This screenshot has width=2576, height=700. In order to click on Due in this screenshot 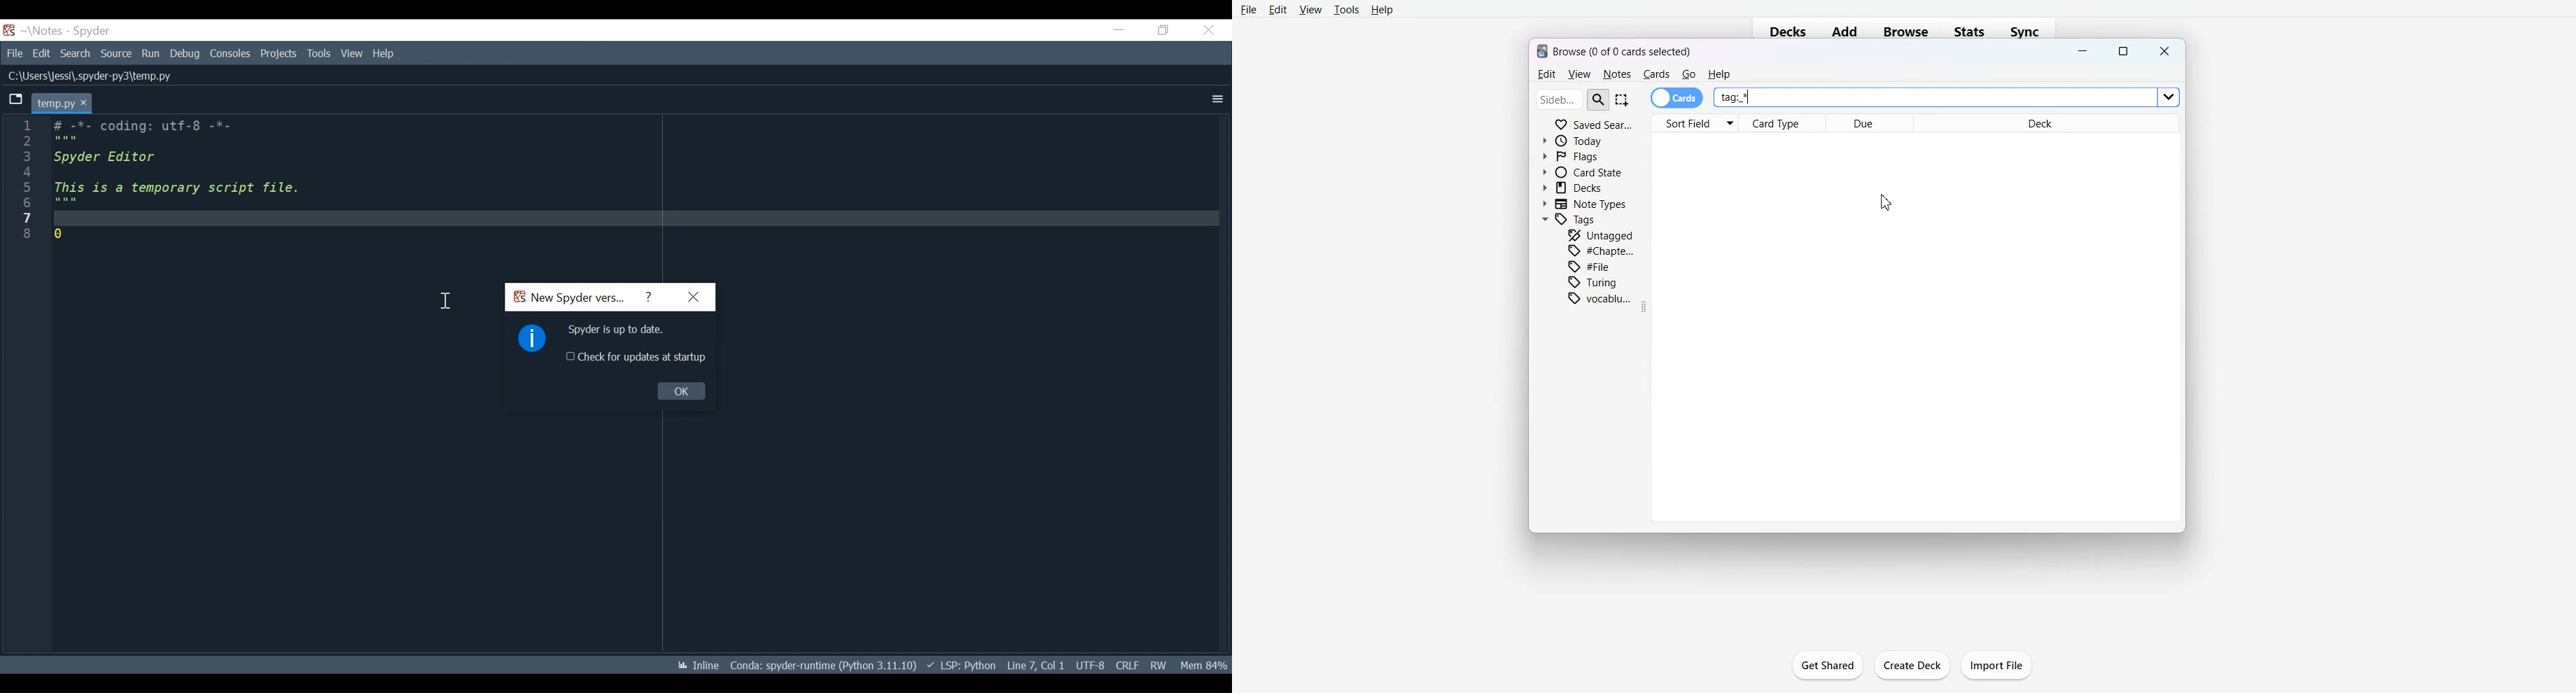, I will do `click(1870, 123)`.